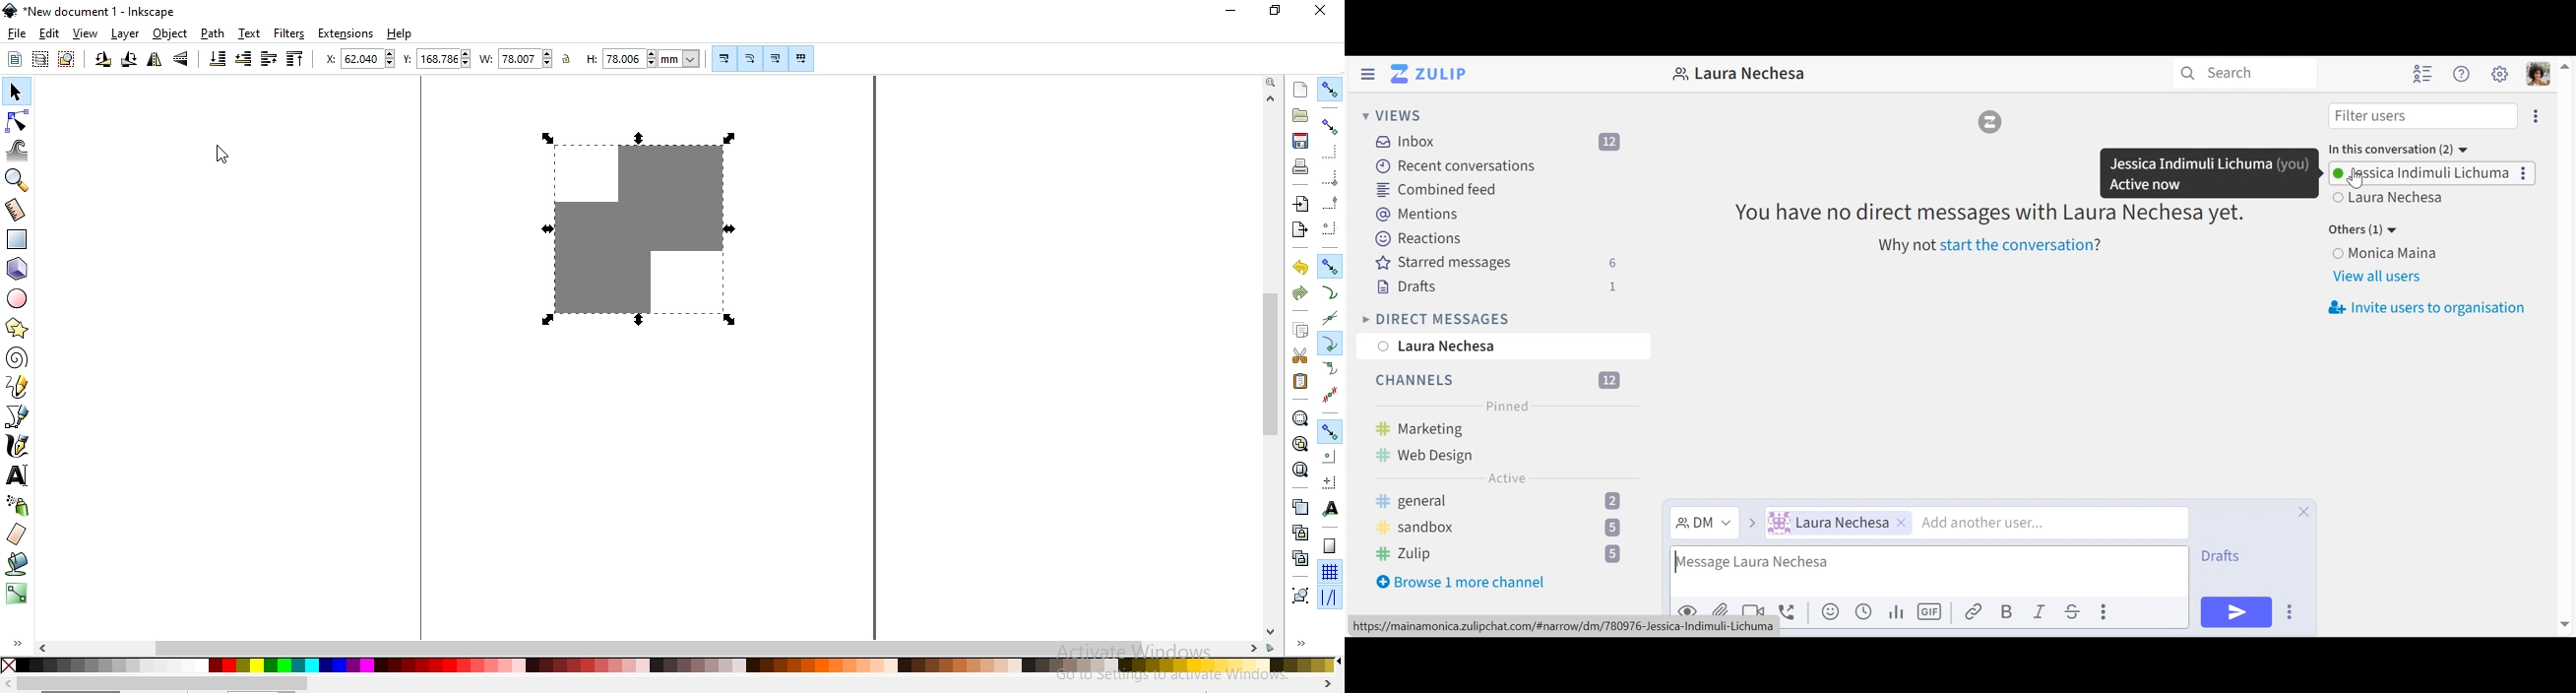 Image resolution: width=2576 pixels, height=700 pixels. What do you see at coordinates (2236, 612) in the screenshot?
I see `Send` at bounding box center [2236, 612].